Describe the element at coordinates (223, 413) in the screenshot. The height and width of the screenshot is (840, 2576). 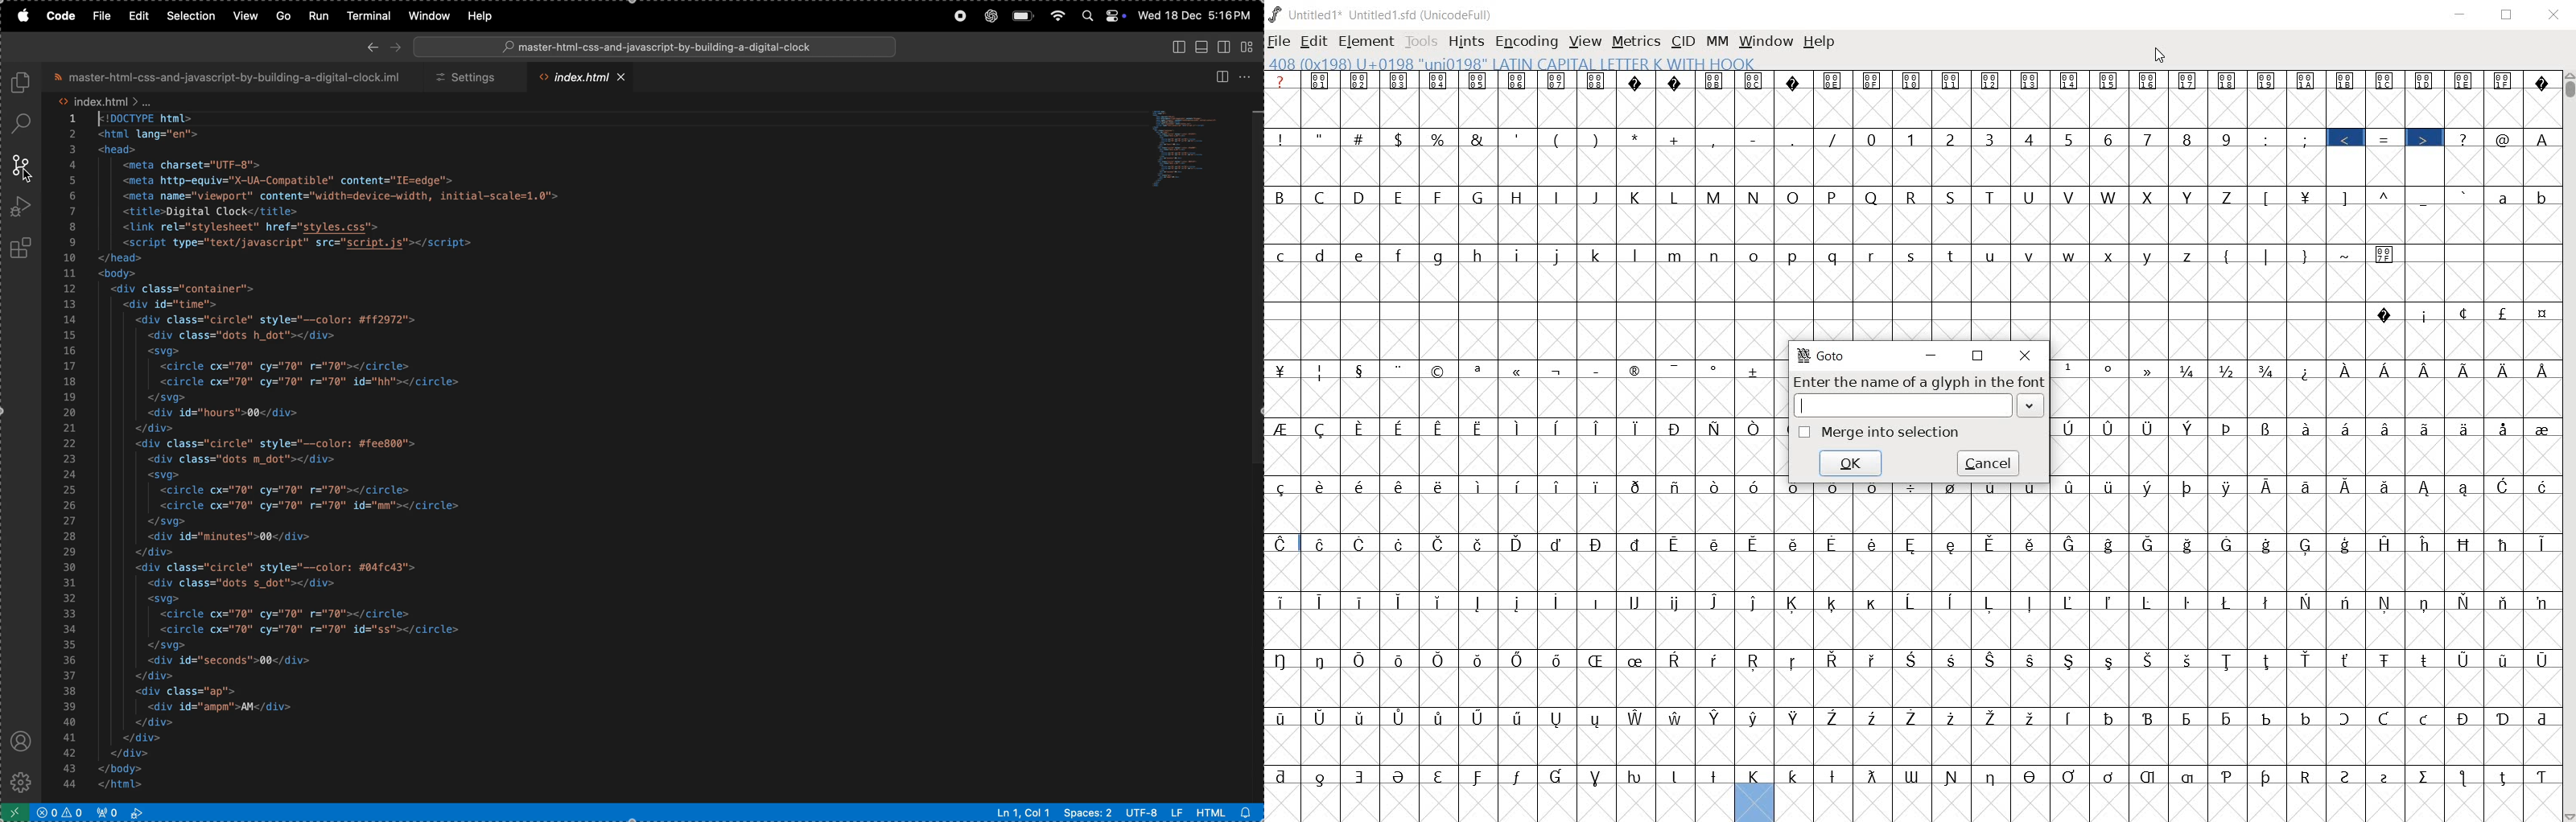
I see `<div id="hours">@0</div>` at that location.